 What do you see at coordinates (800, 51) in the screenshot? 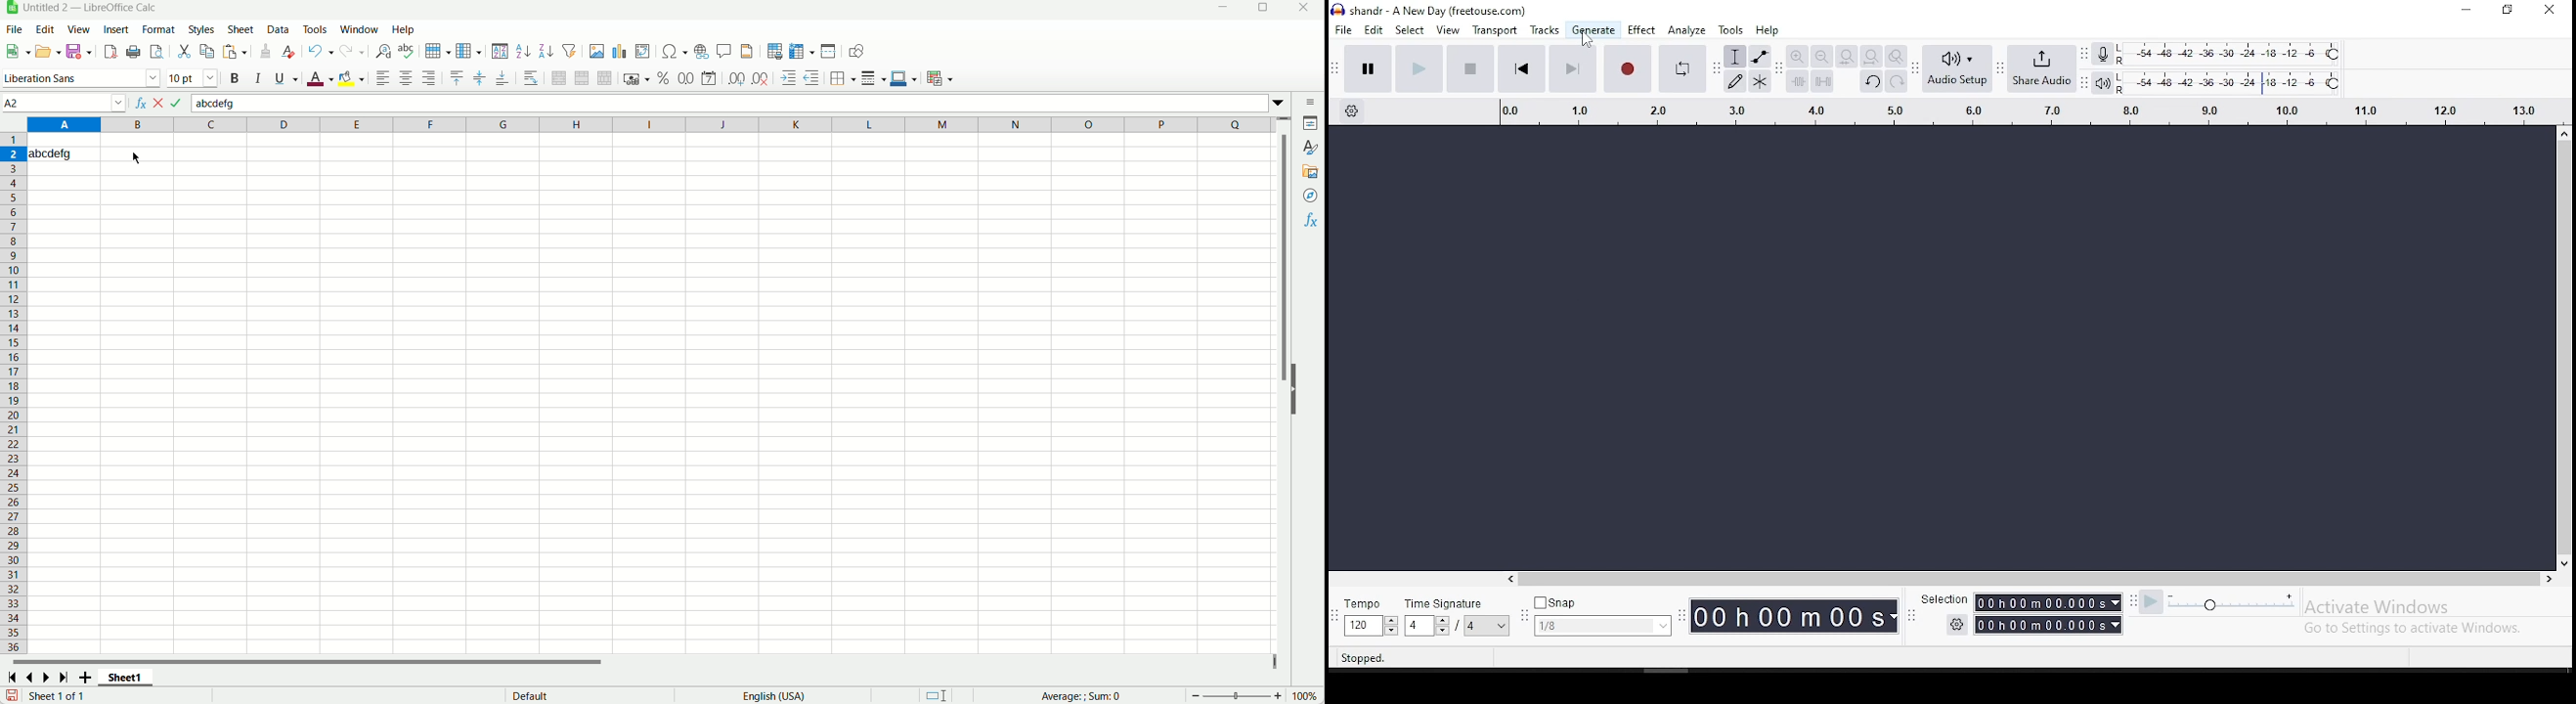
I see `freeze rows and colmn` at bounding box center [800, 51].